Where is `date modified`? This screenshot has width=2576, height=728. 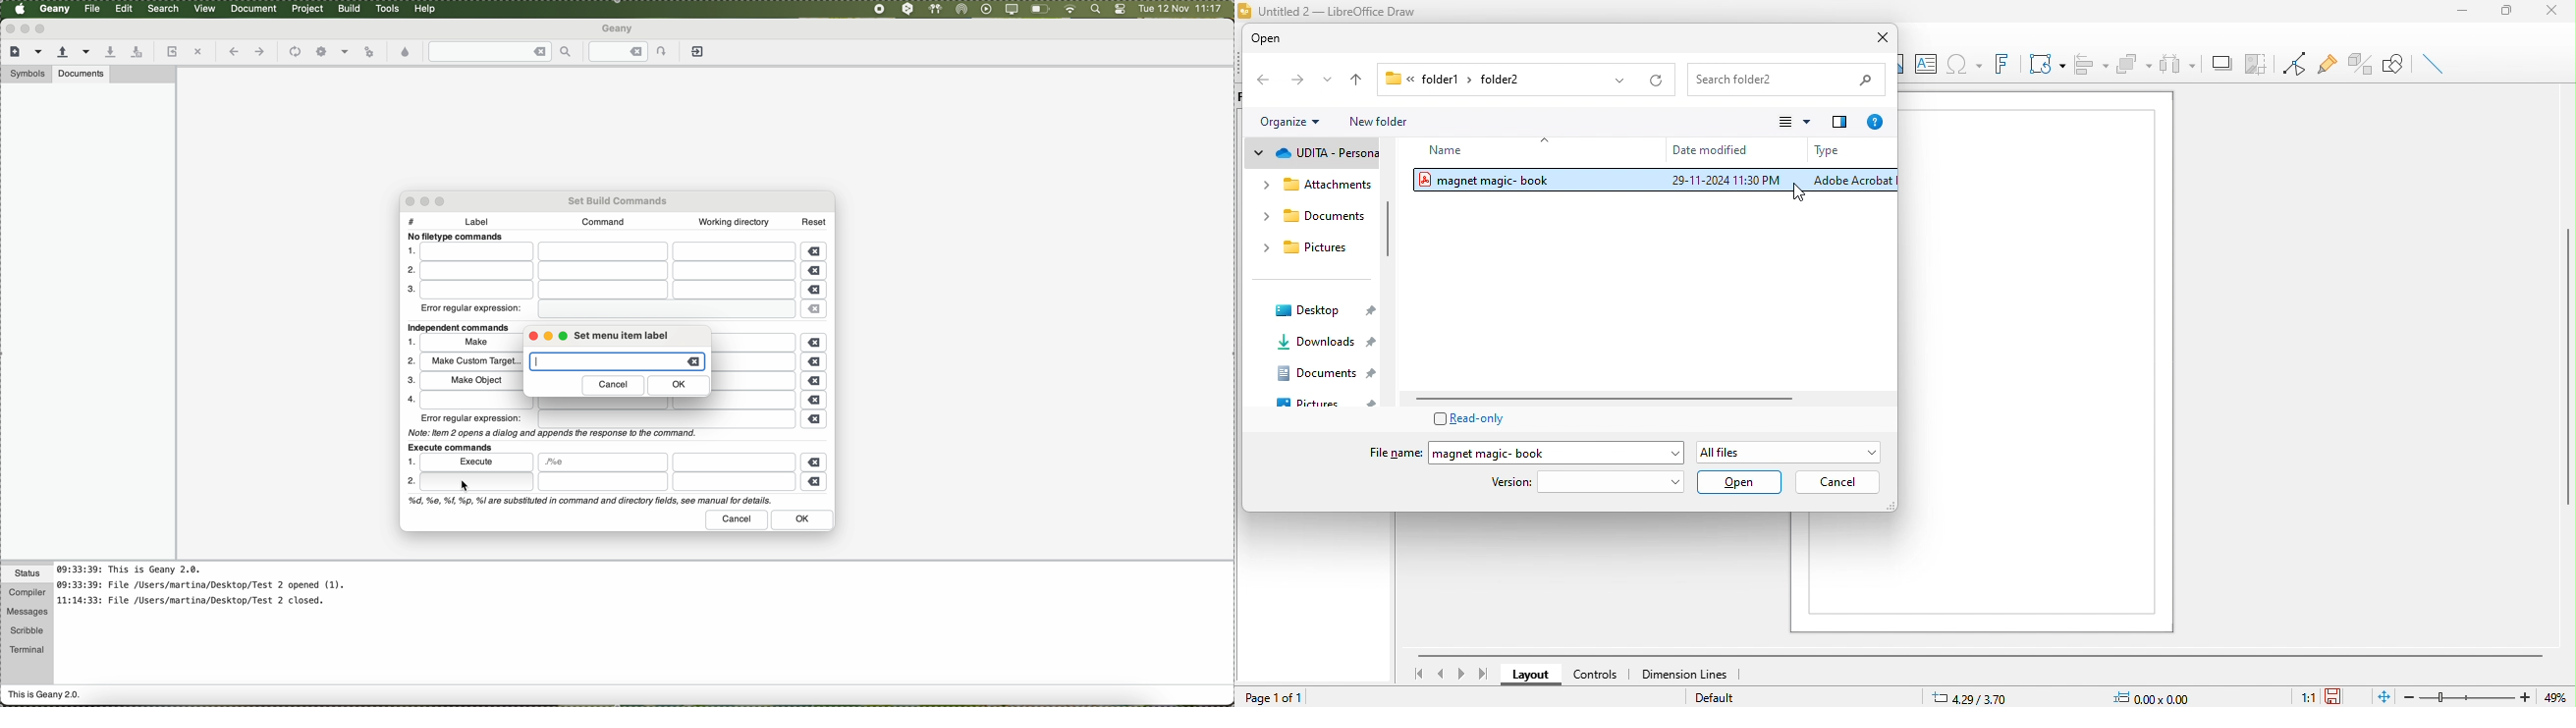 date modified is located at coordinates (1705, 148).